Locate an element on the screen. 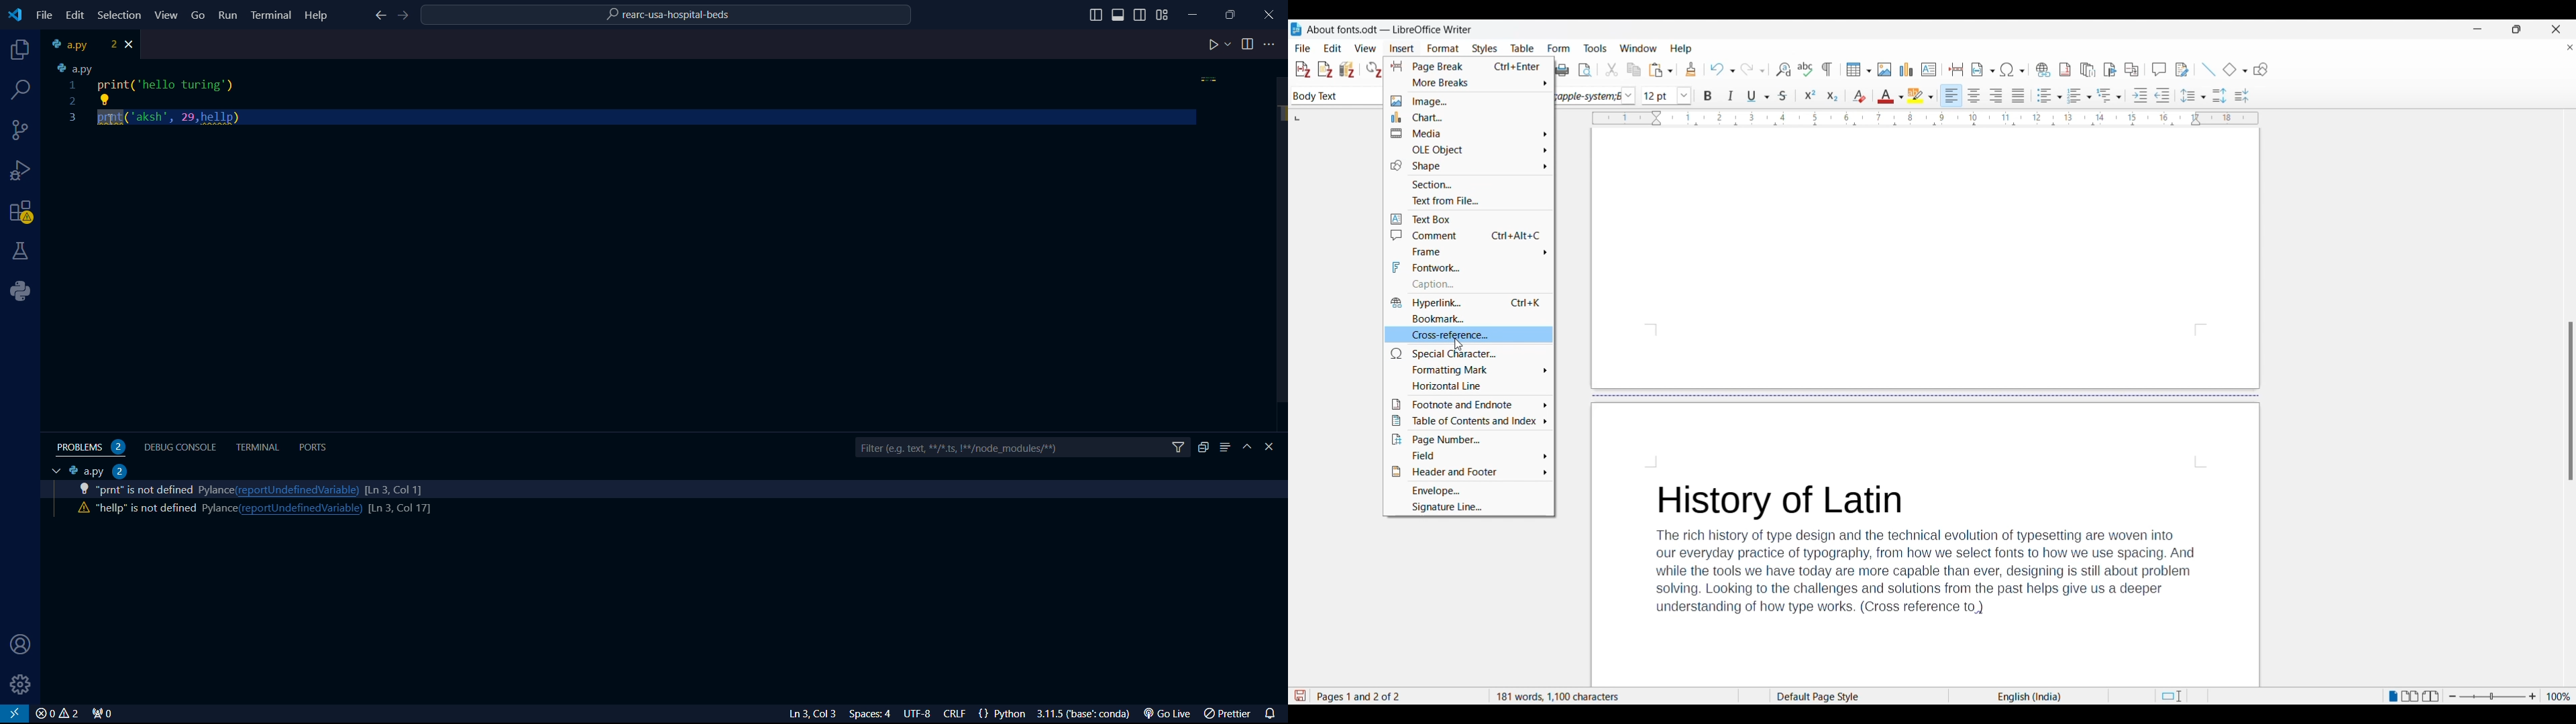 The width and height of the screenshot is (2576, 728). Current basic shape and other basic shape options is located at coordinates (2235, 69).